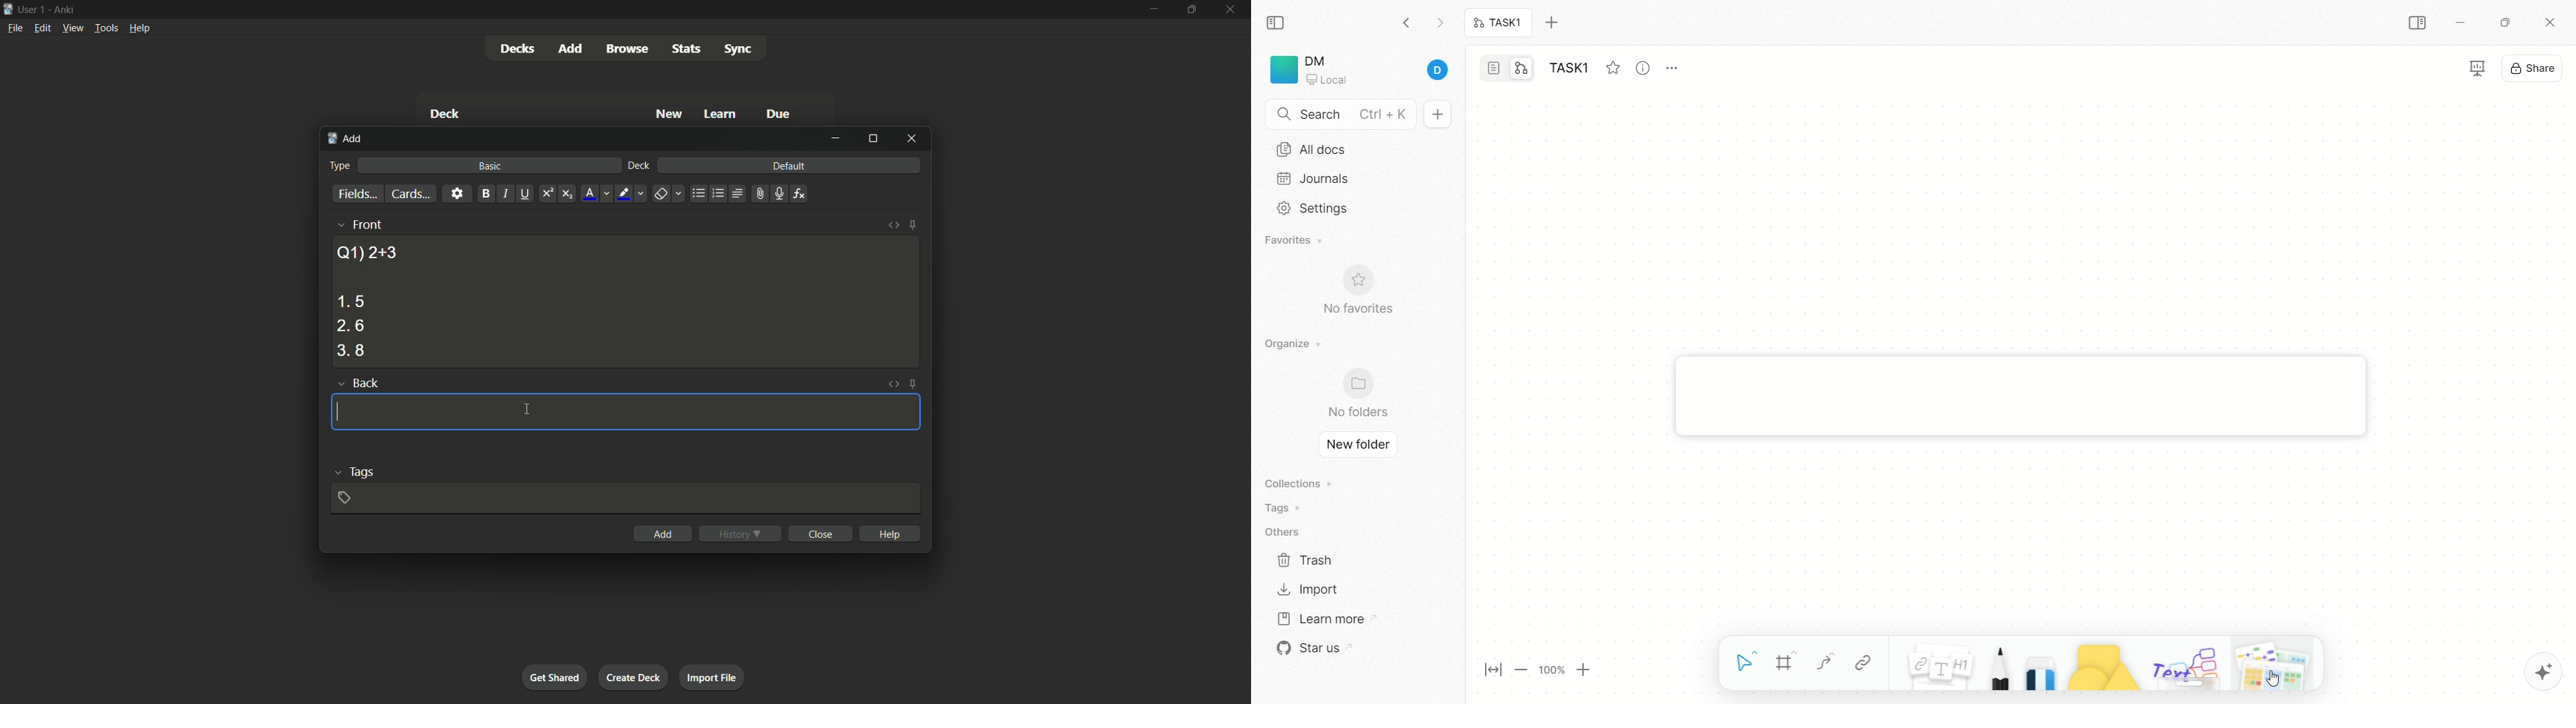 The image size is (2576, 728). Describe the element at coordinates (639, 166) in the screenshot. I see `deck` at that location.